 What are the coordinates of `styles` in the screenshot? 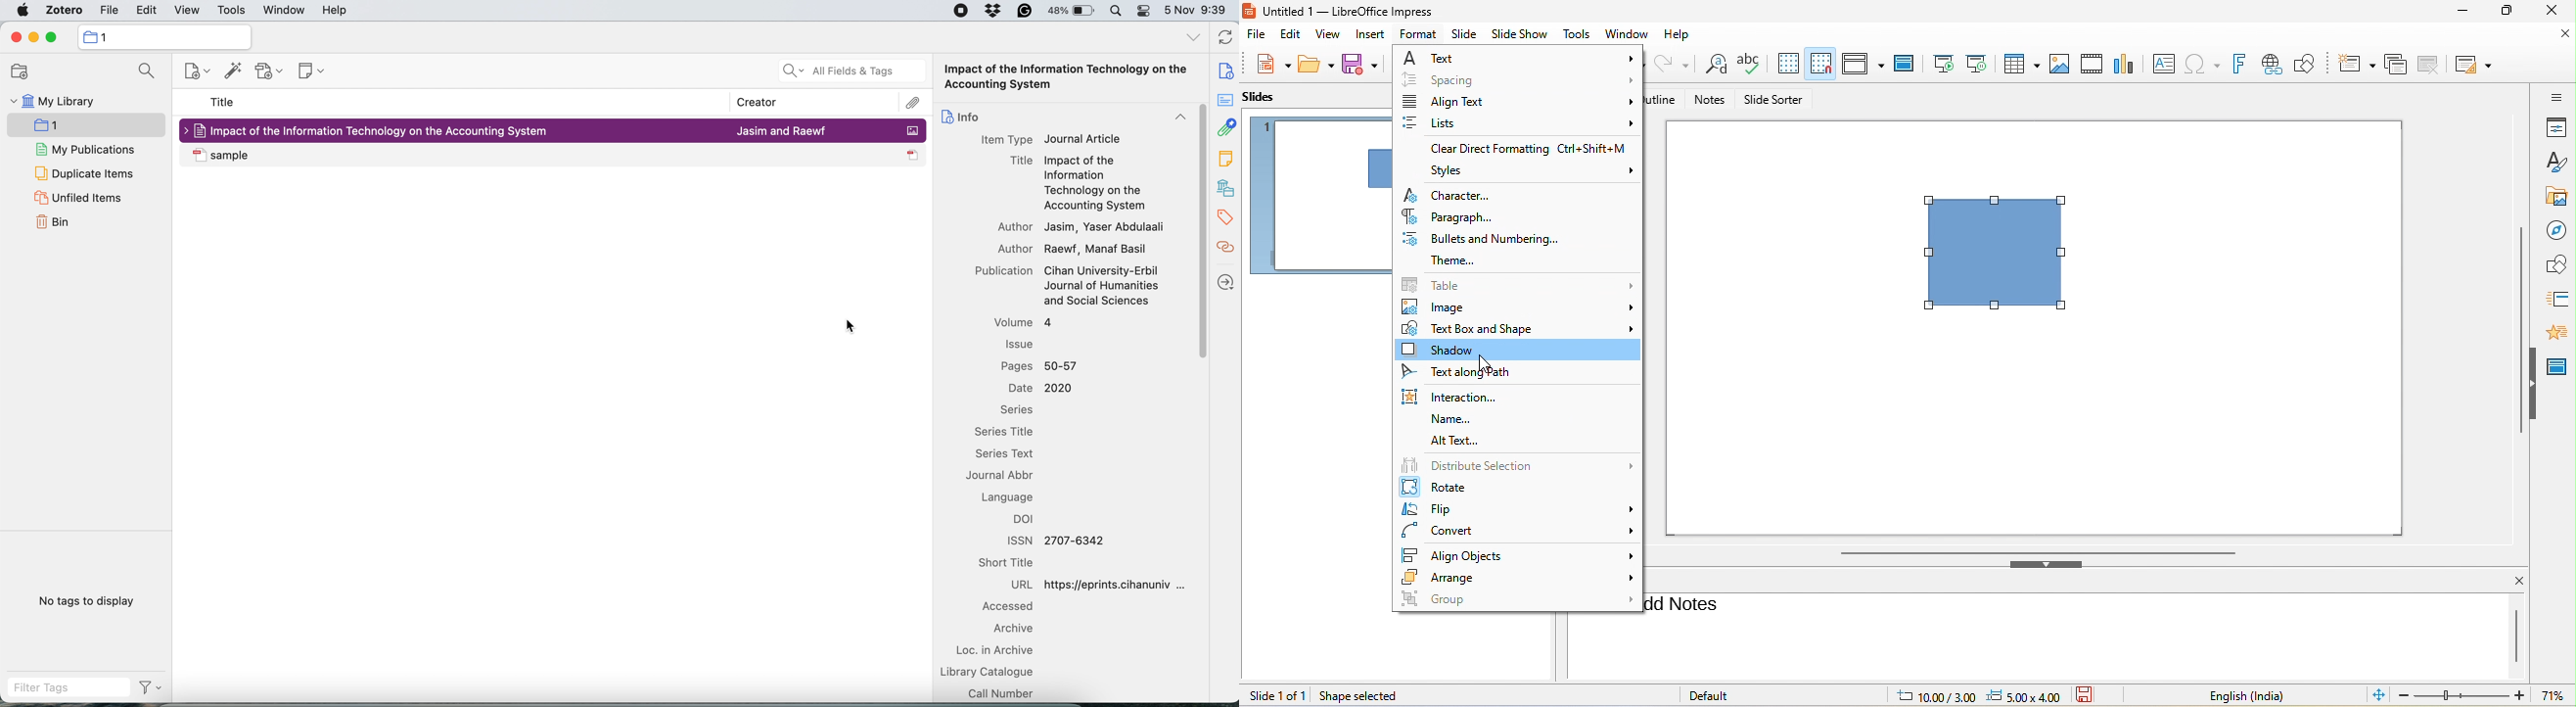 It's located at (2555, 161).